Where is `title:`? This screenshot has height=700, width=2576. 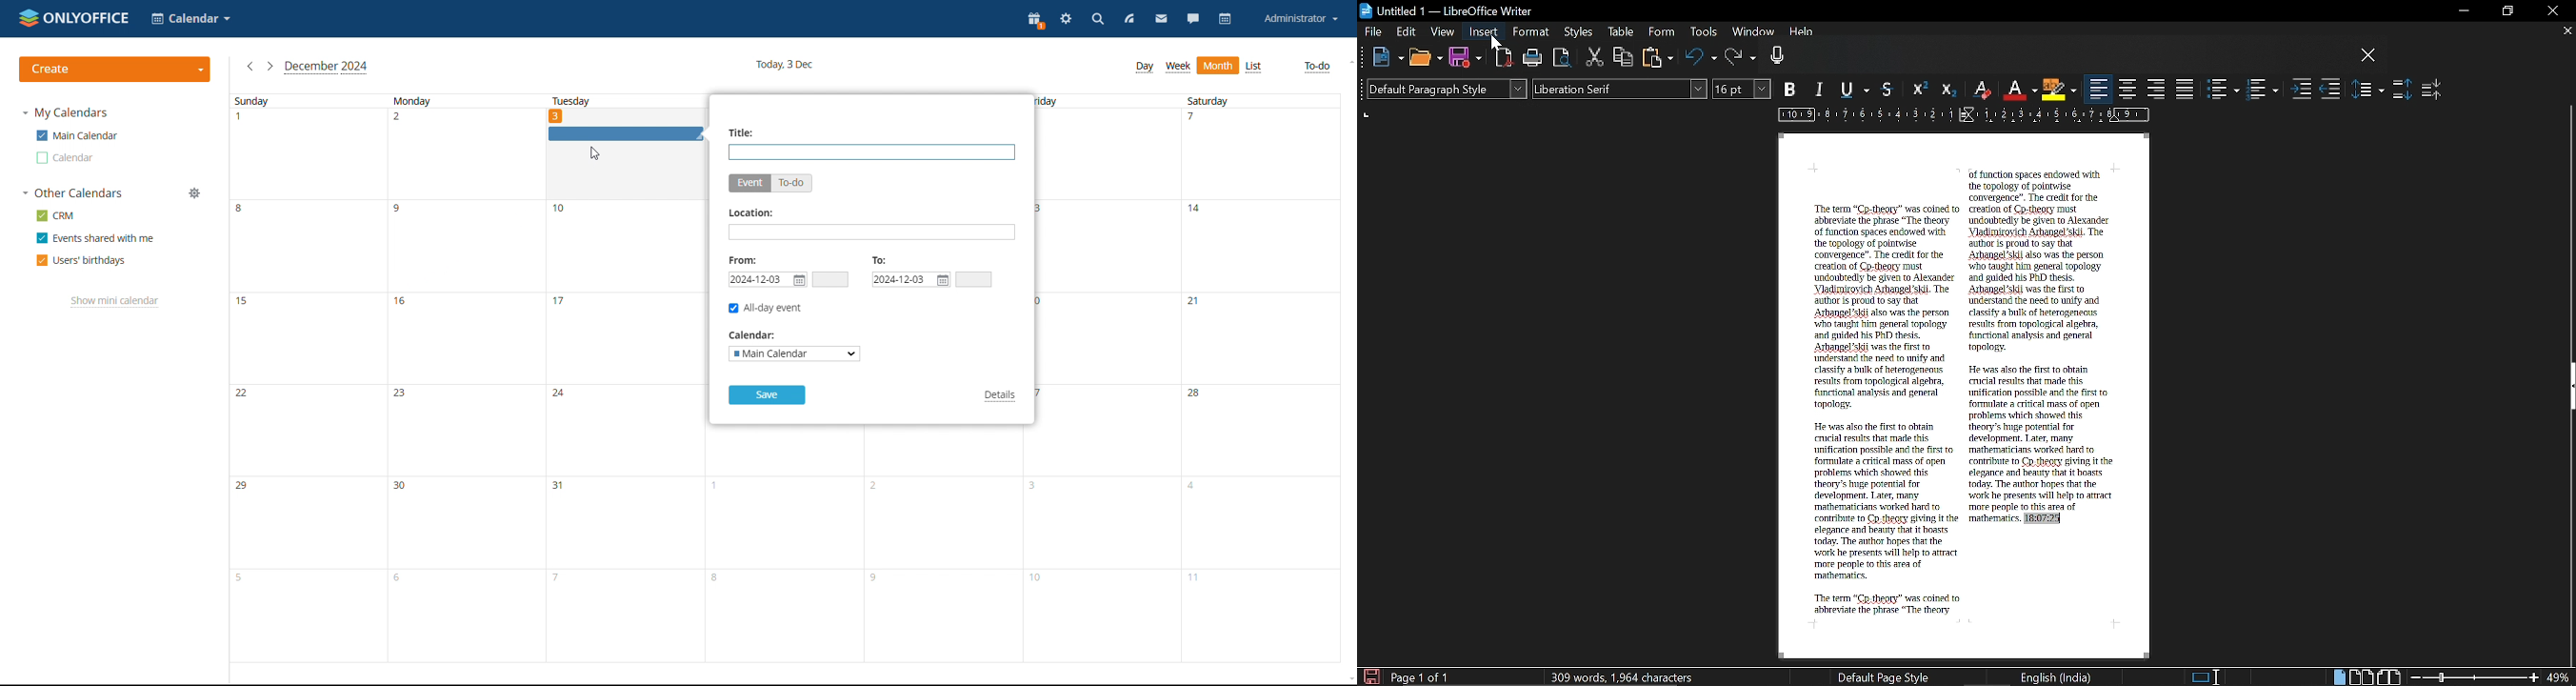
title: is located at coordinates (745, 132).